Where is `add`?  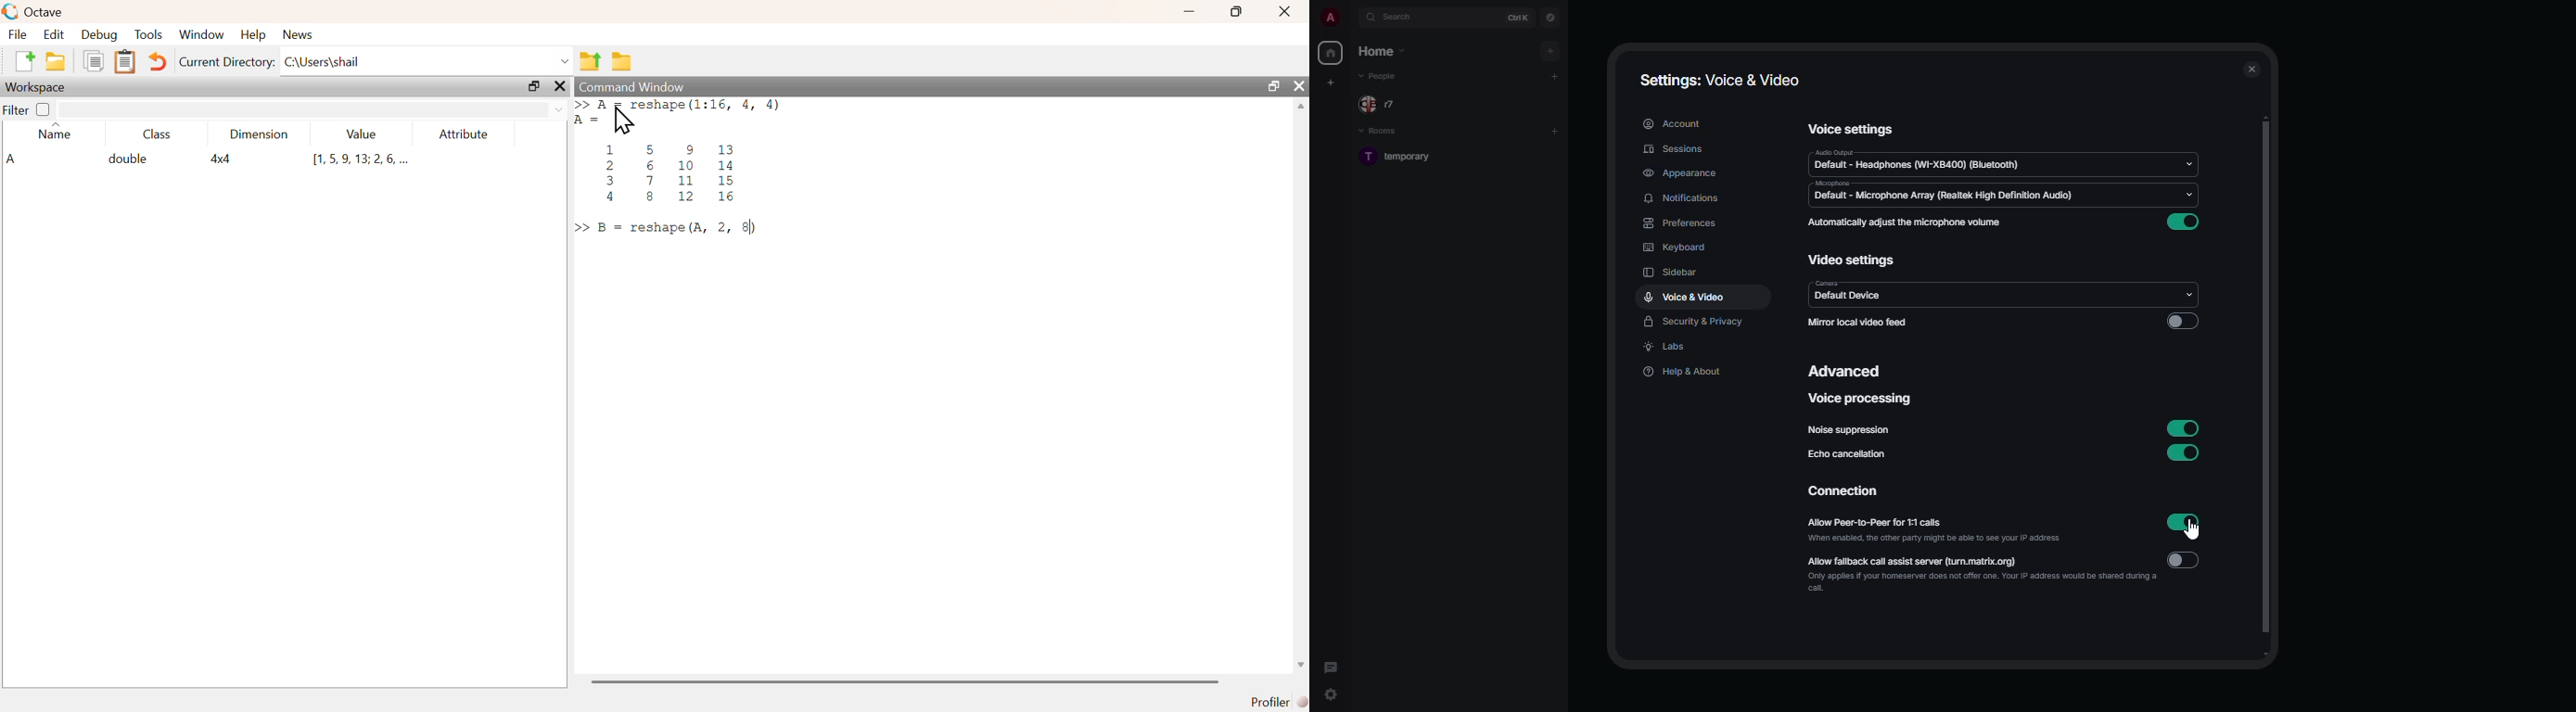 add is located at coordinates (1555, 132).